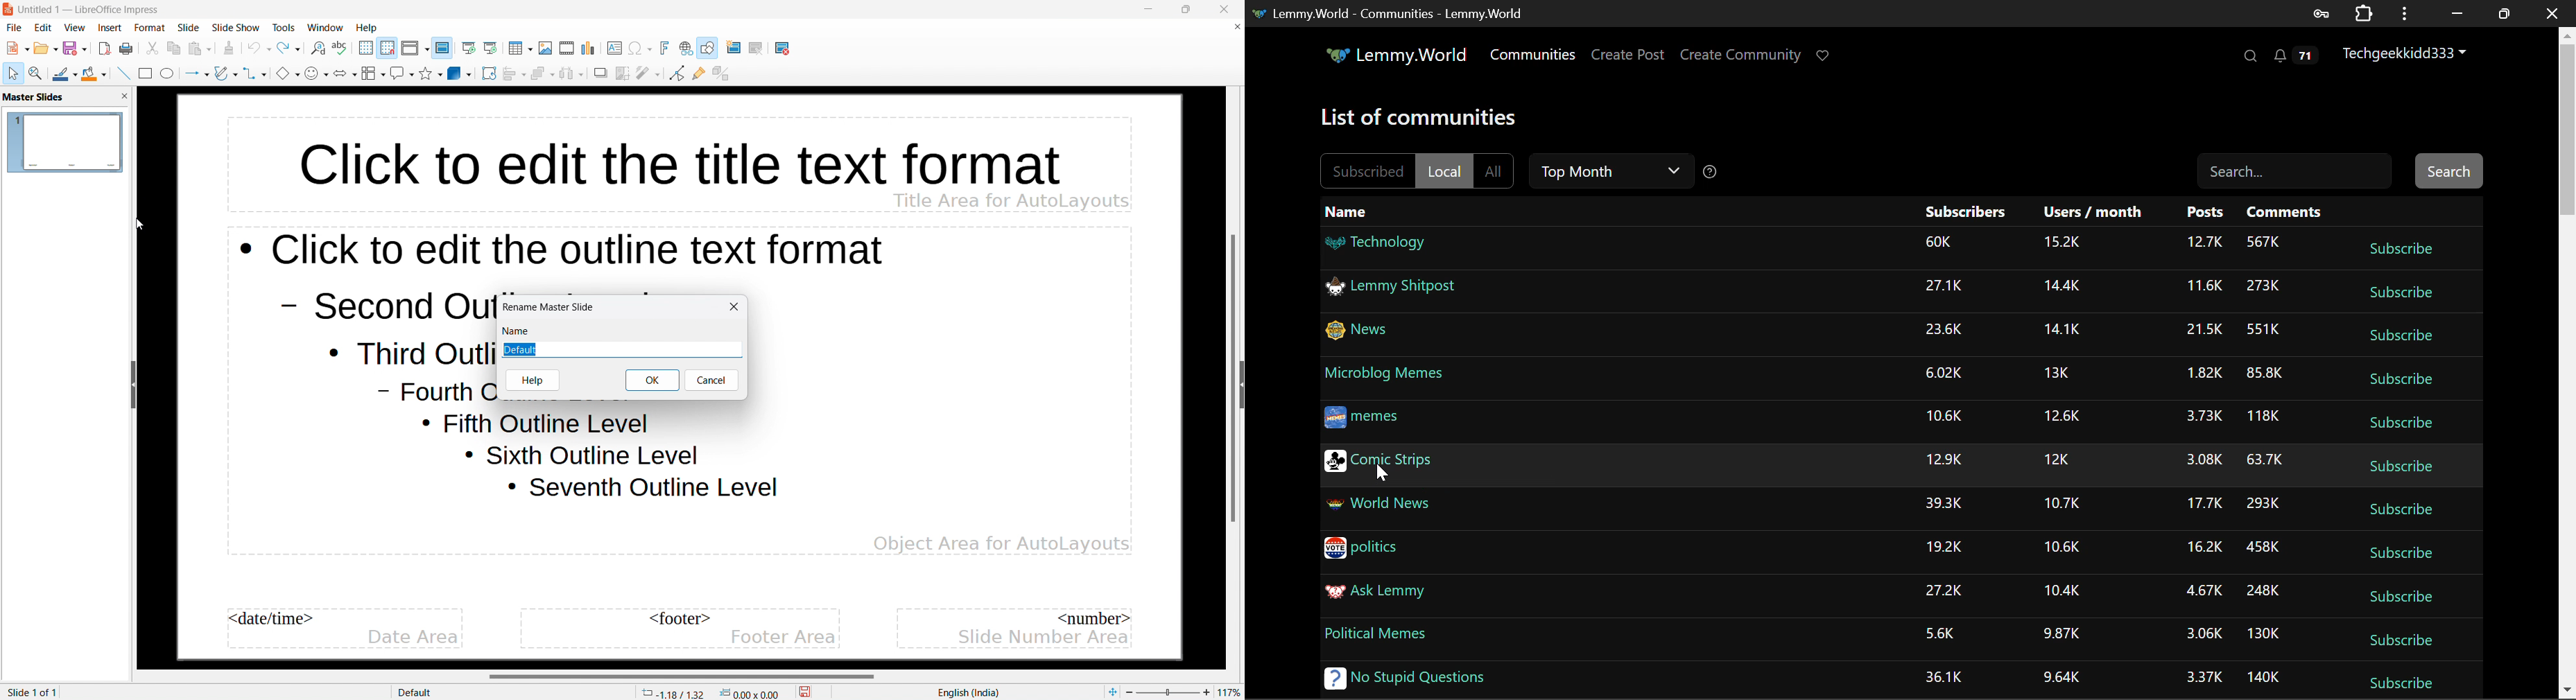 This screenshot has height=700, width=2576. Describe the element at coordinates (582, 456) in the screenshot. I see `Sixth outline level` at that location.